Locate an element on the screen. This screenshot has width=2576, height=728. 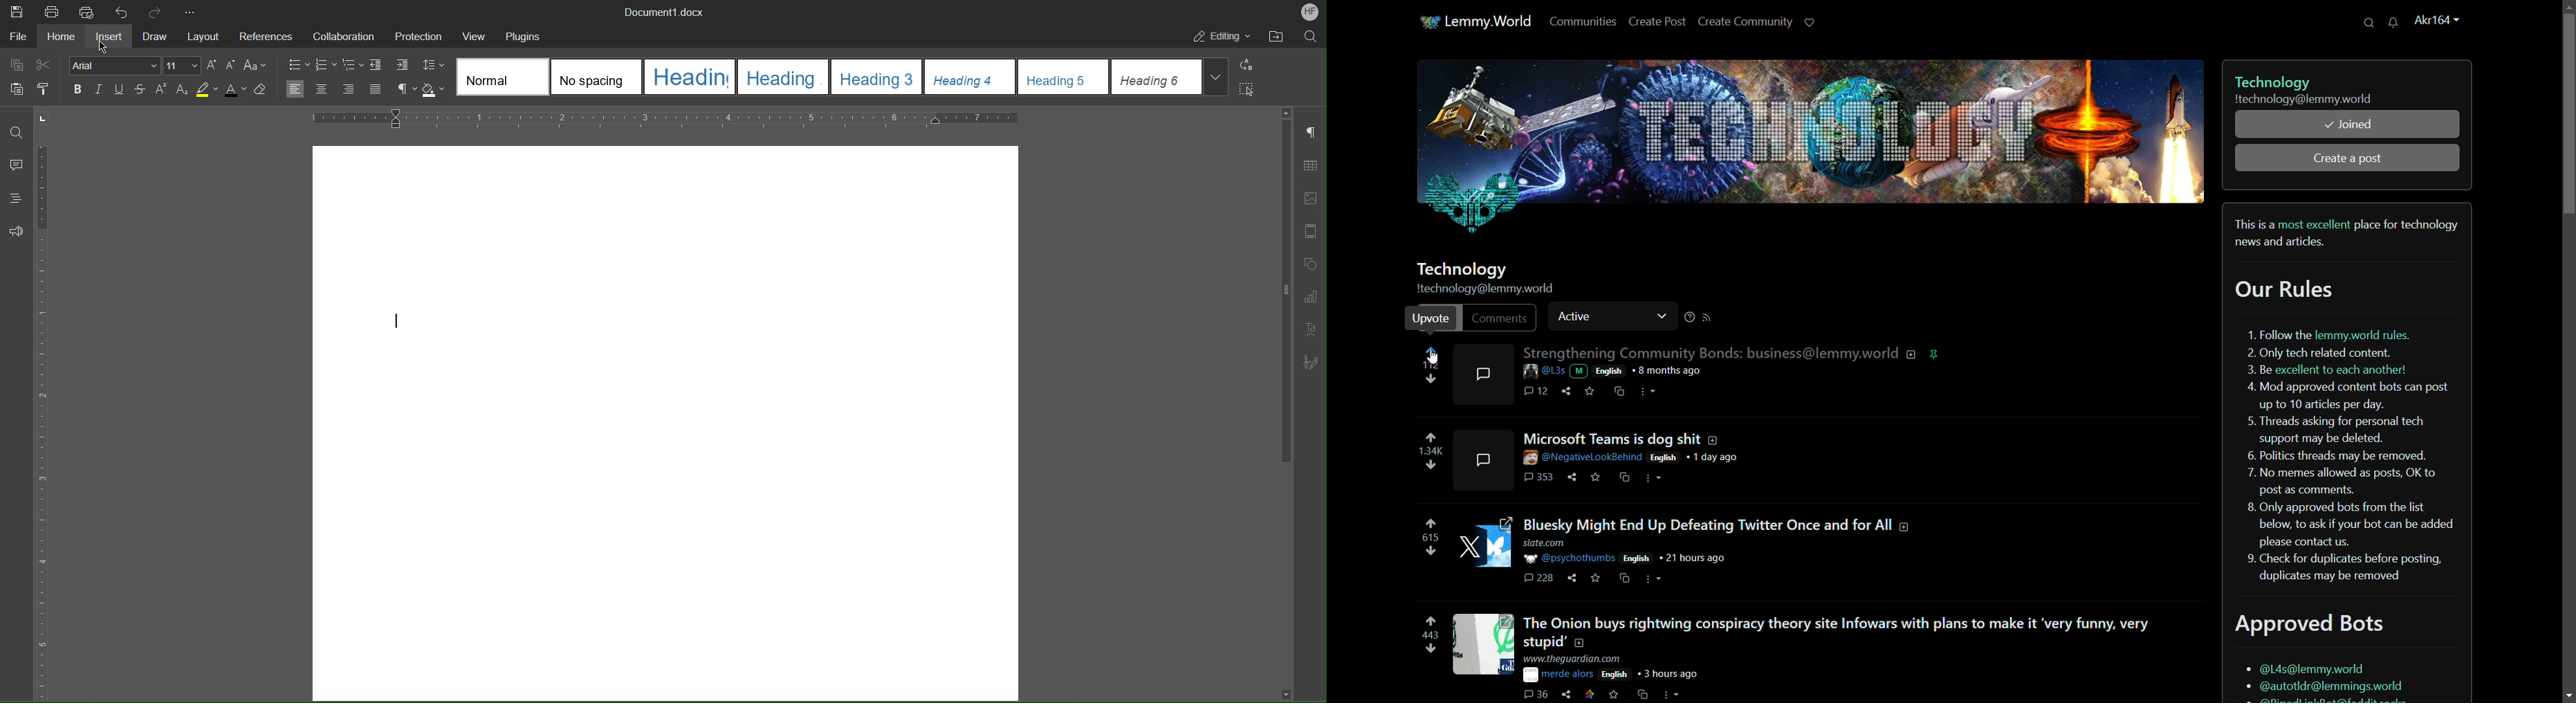
bio is located at coordinates (2349, 234).